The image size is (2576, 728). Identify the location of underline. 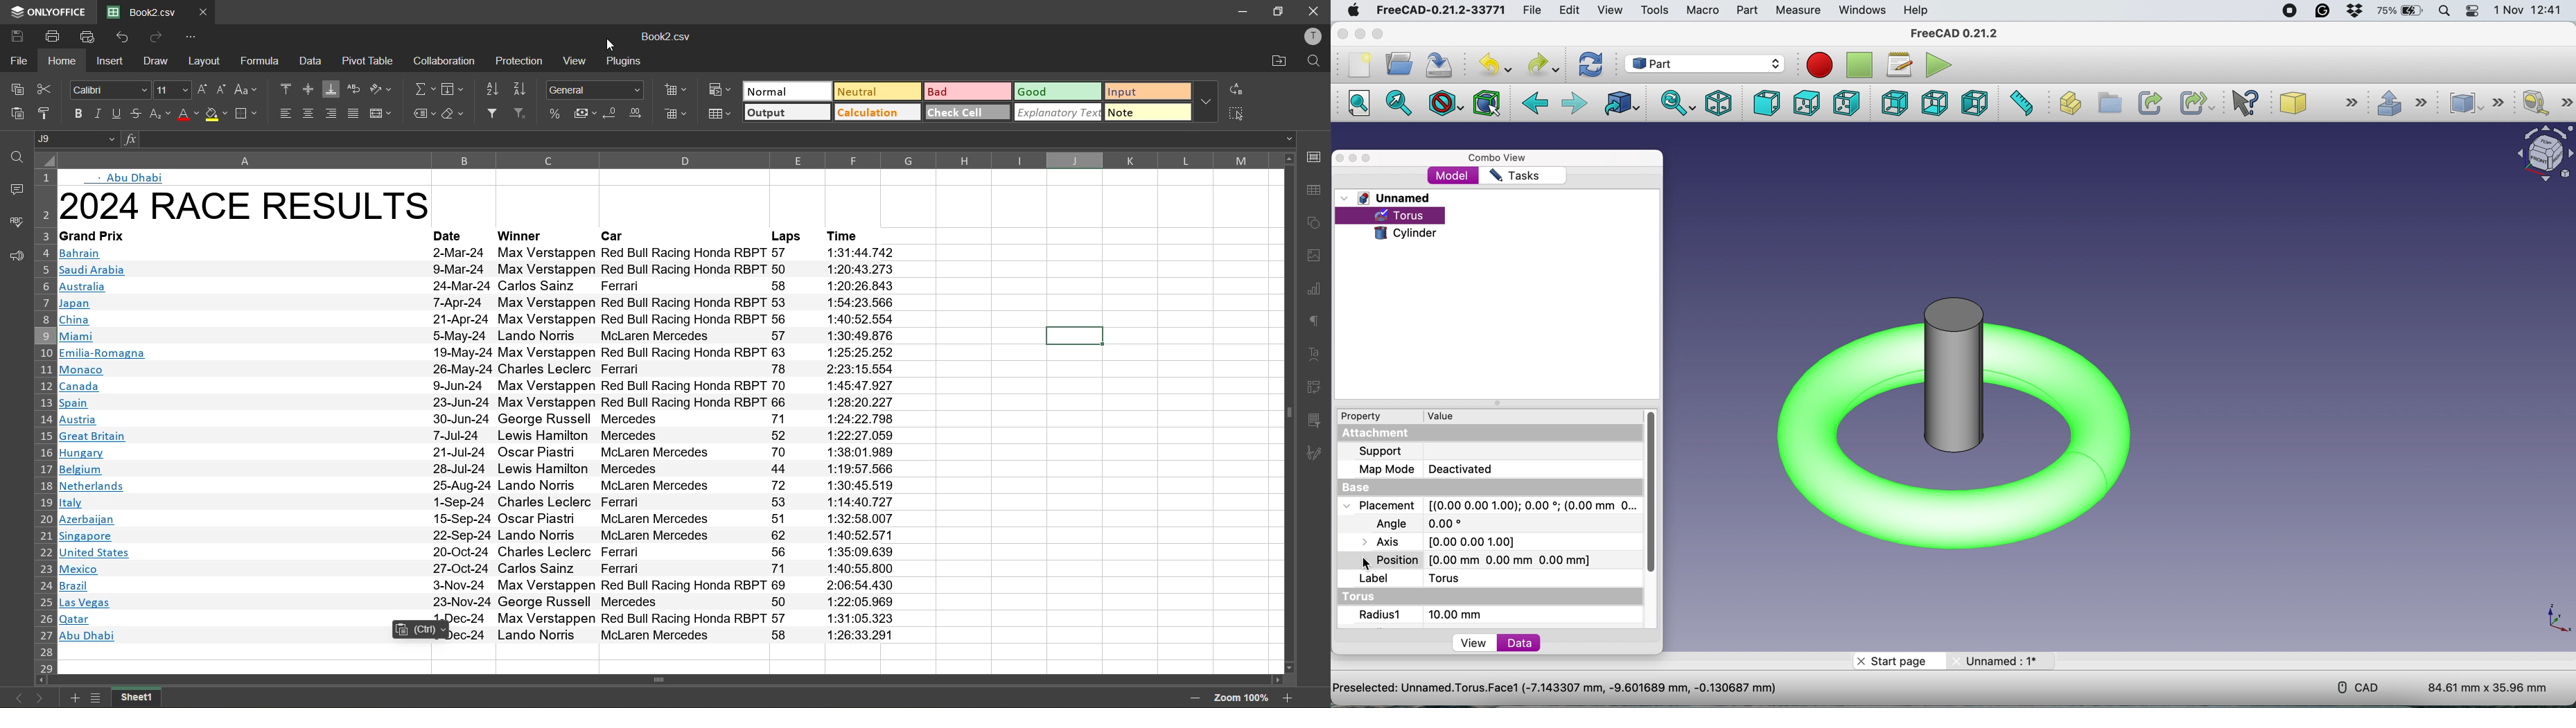
(116, 113).